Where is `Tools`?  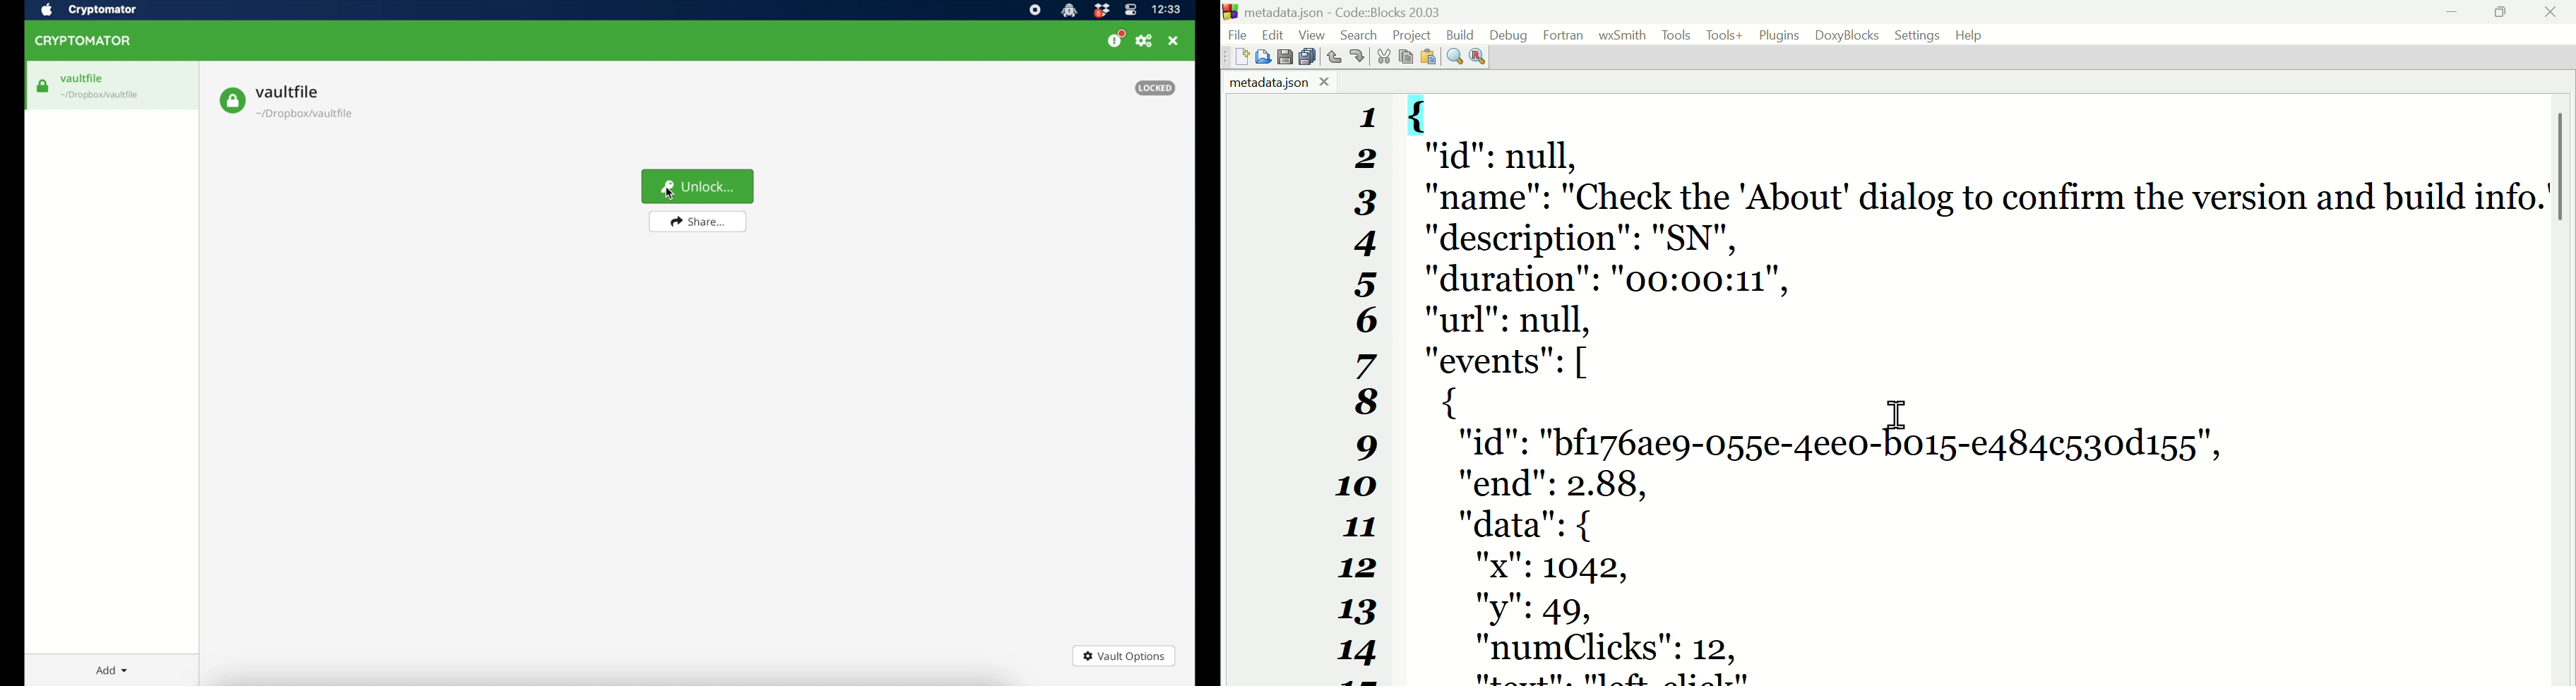
Tools is located at coordinates (1677, 35).